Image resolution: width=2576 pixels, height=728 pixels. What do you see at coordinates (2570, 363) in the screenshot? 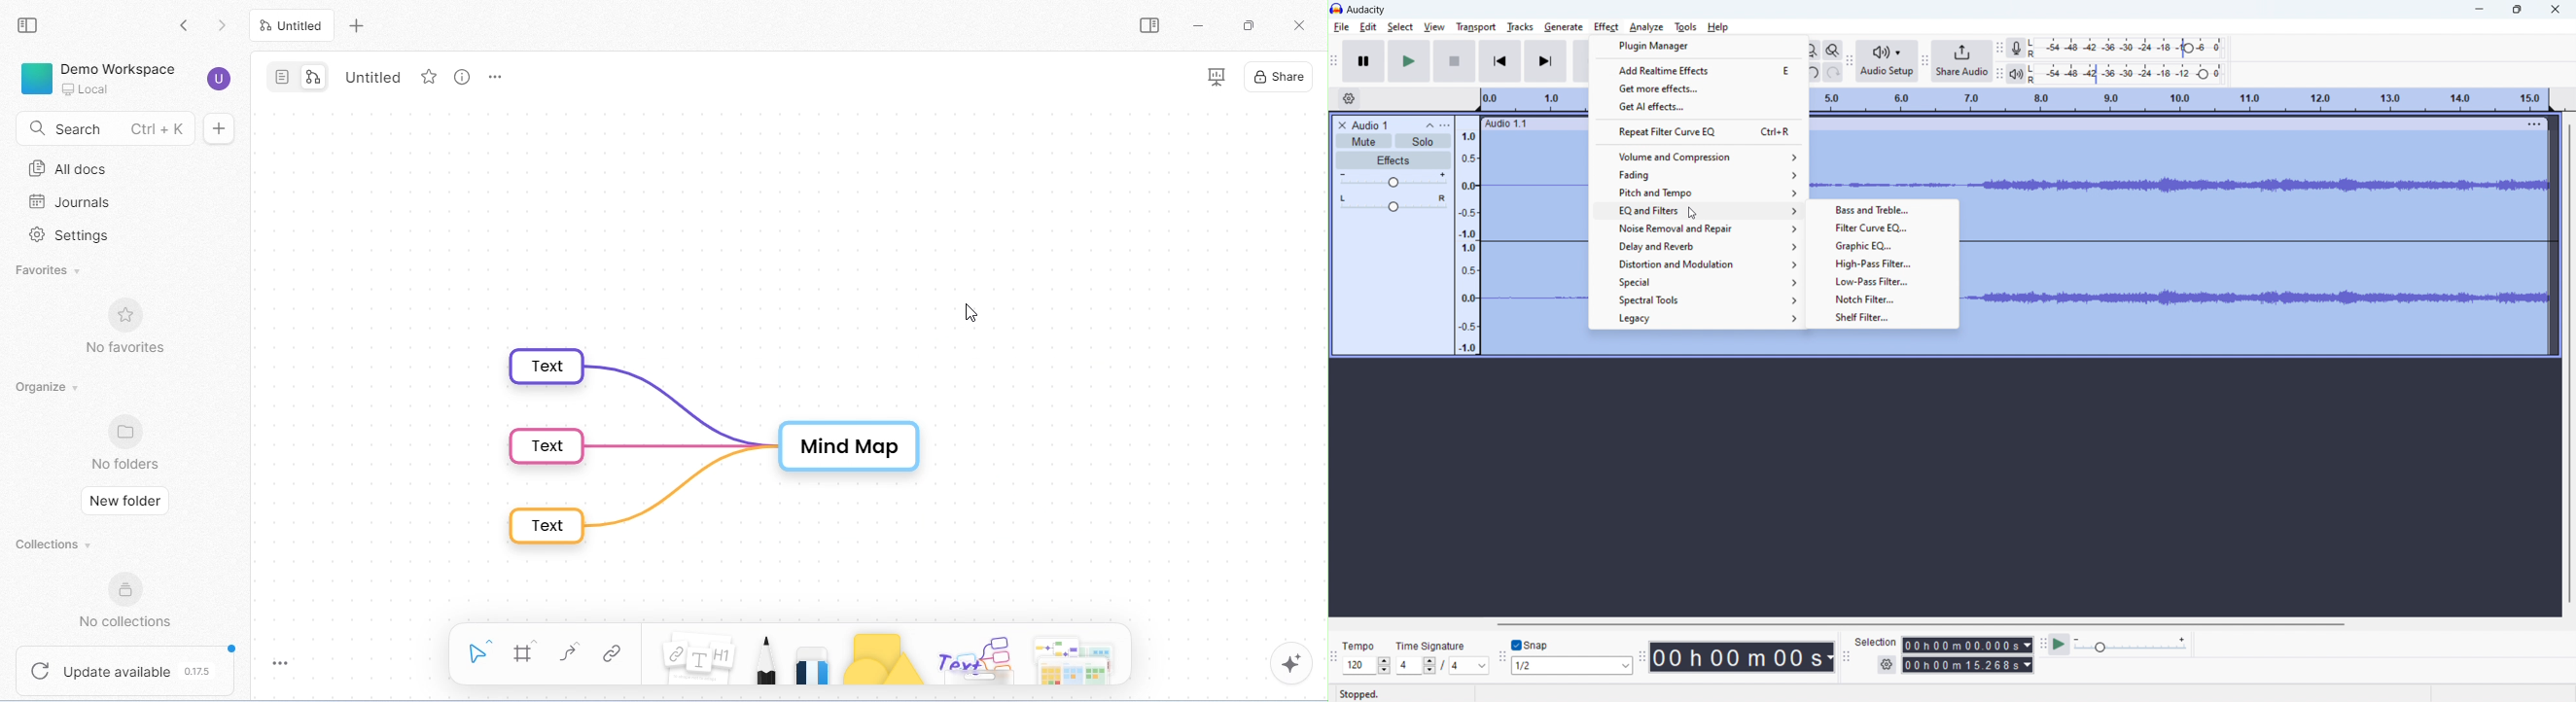
I see `vertical scrollbar` at bounding box center [2570, 363].